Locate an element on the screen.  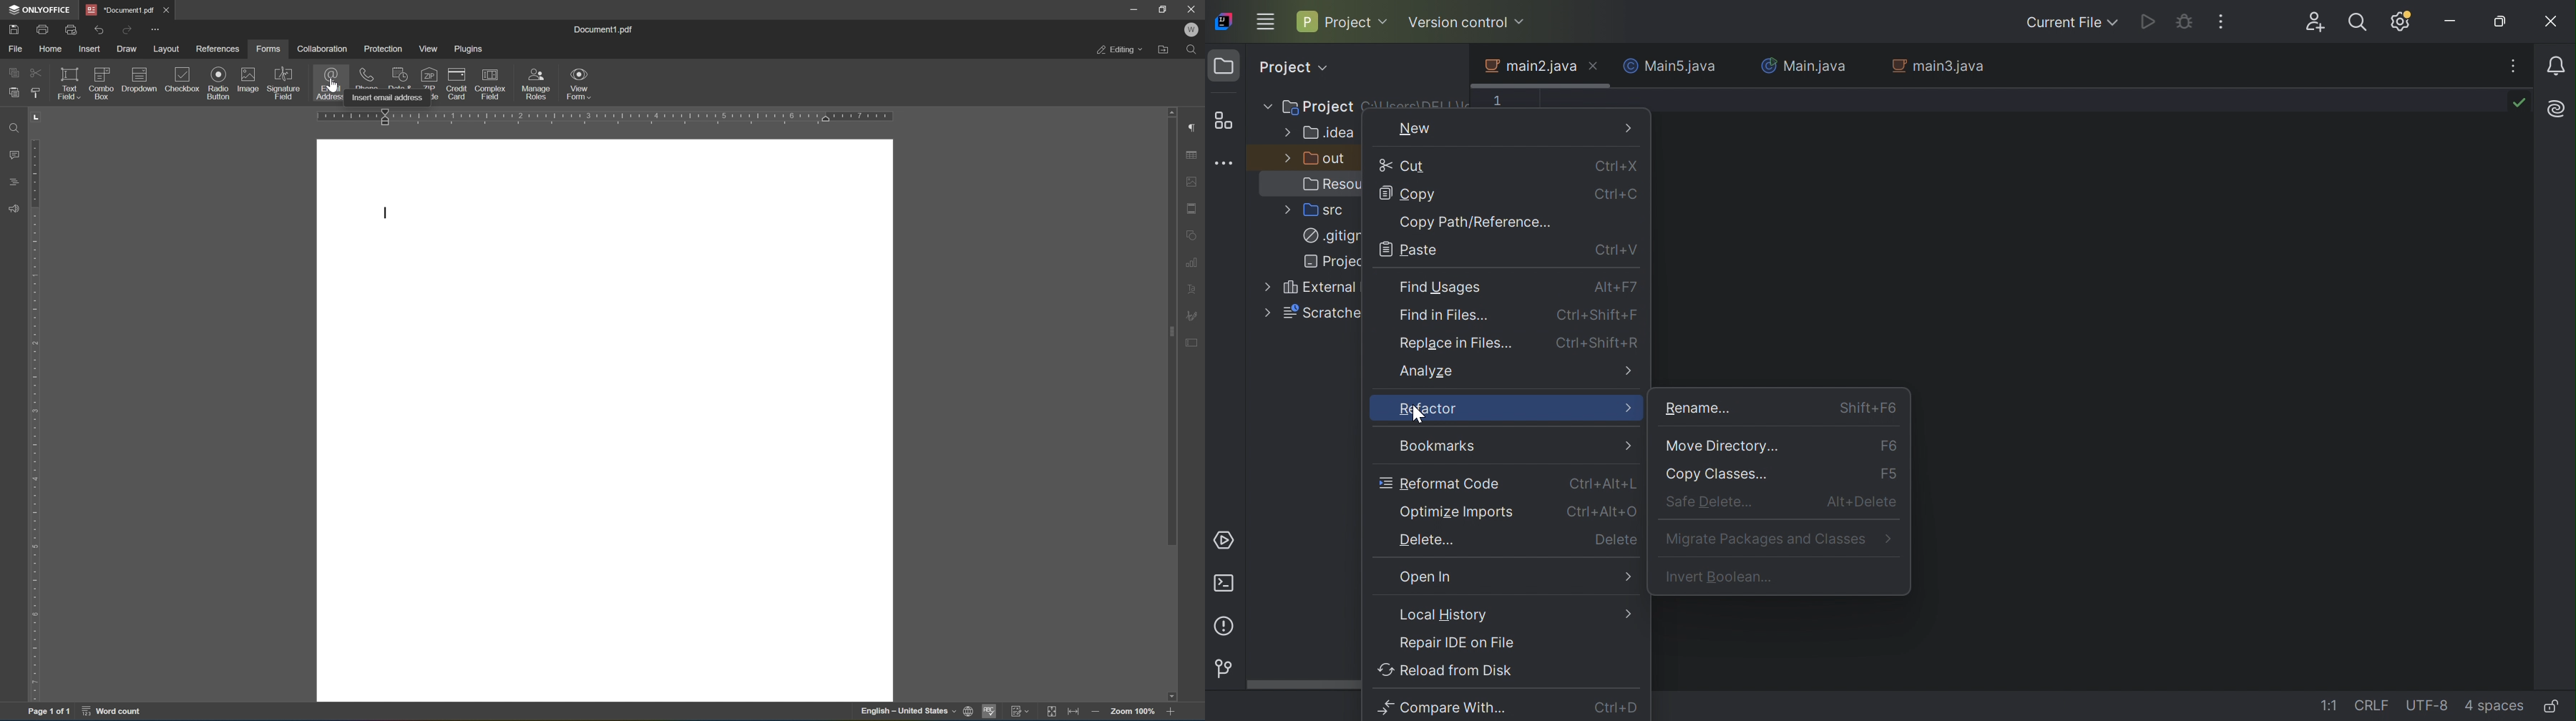
Rename is located at coordinates (1703, 408).